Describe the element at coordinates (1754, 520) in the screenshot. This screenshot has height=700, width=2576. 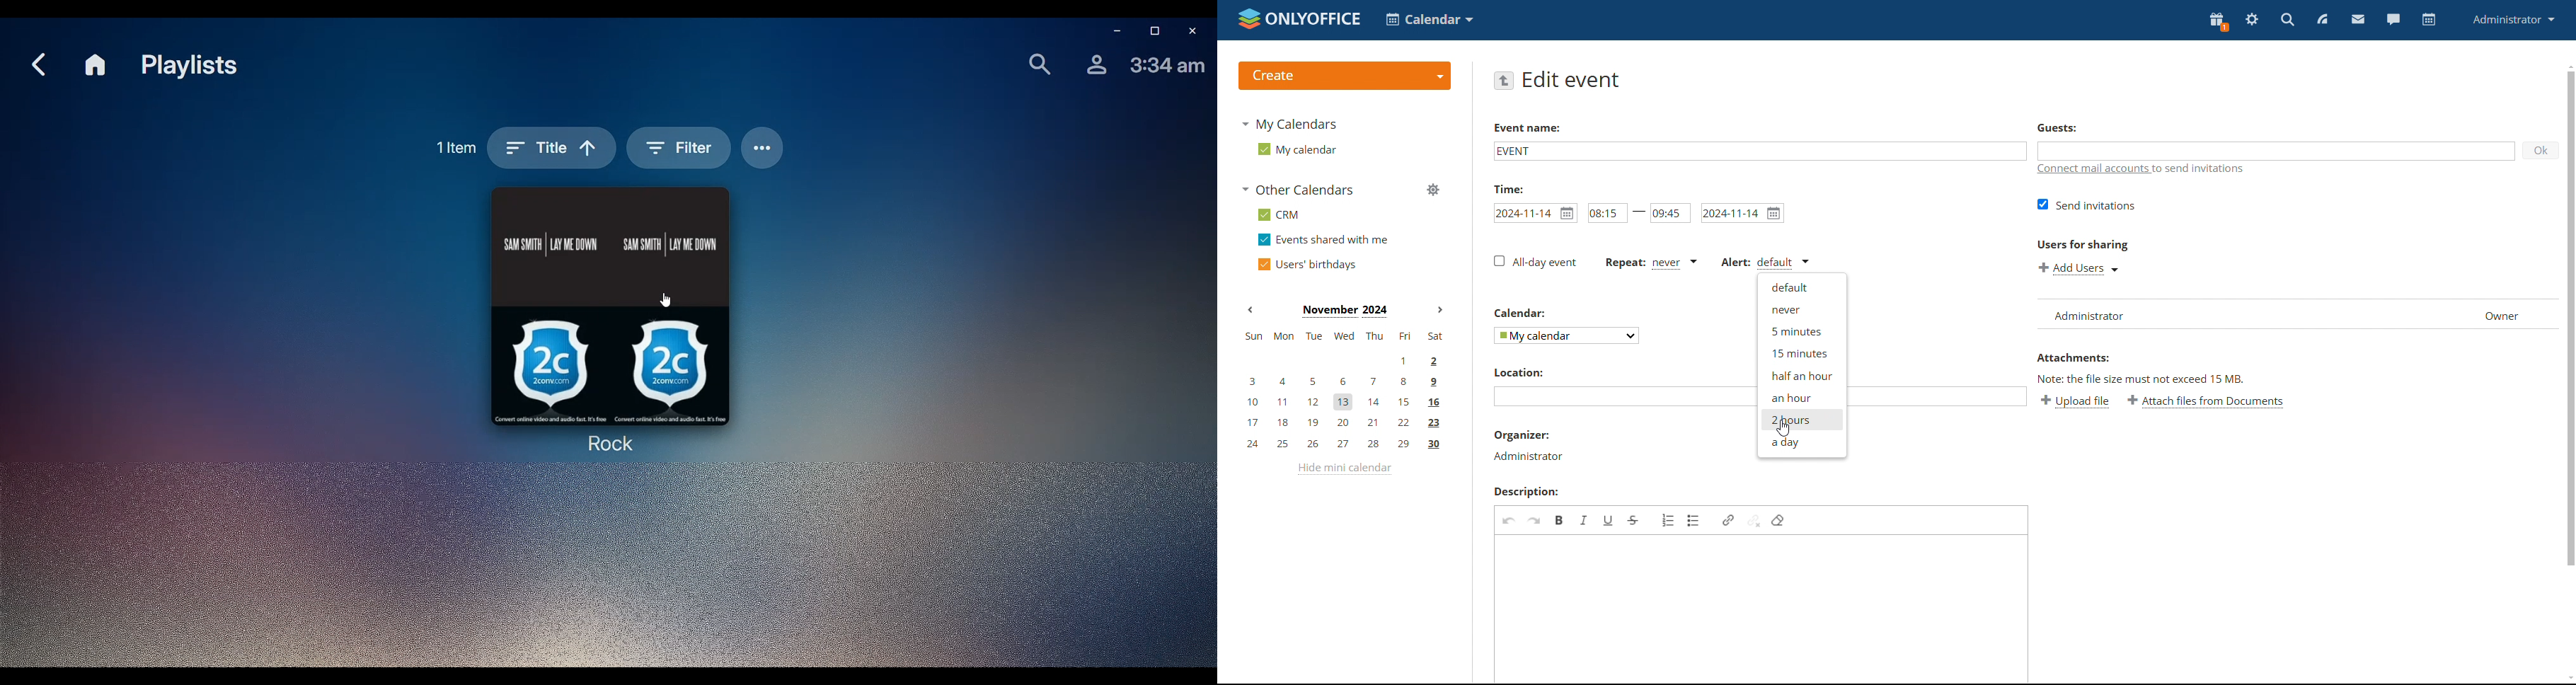
I see `unlink` at that location.